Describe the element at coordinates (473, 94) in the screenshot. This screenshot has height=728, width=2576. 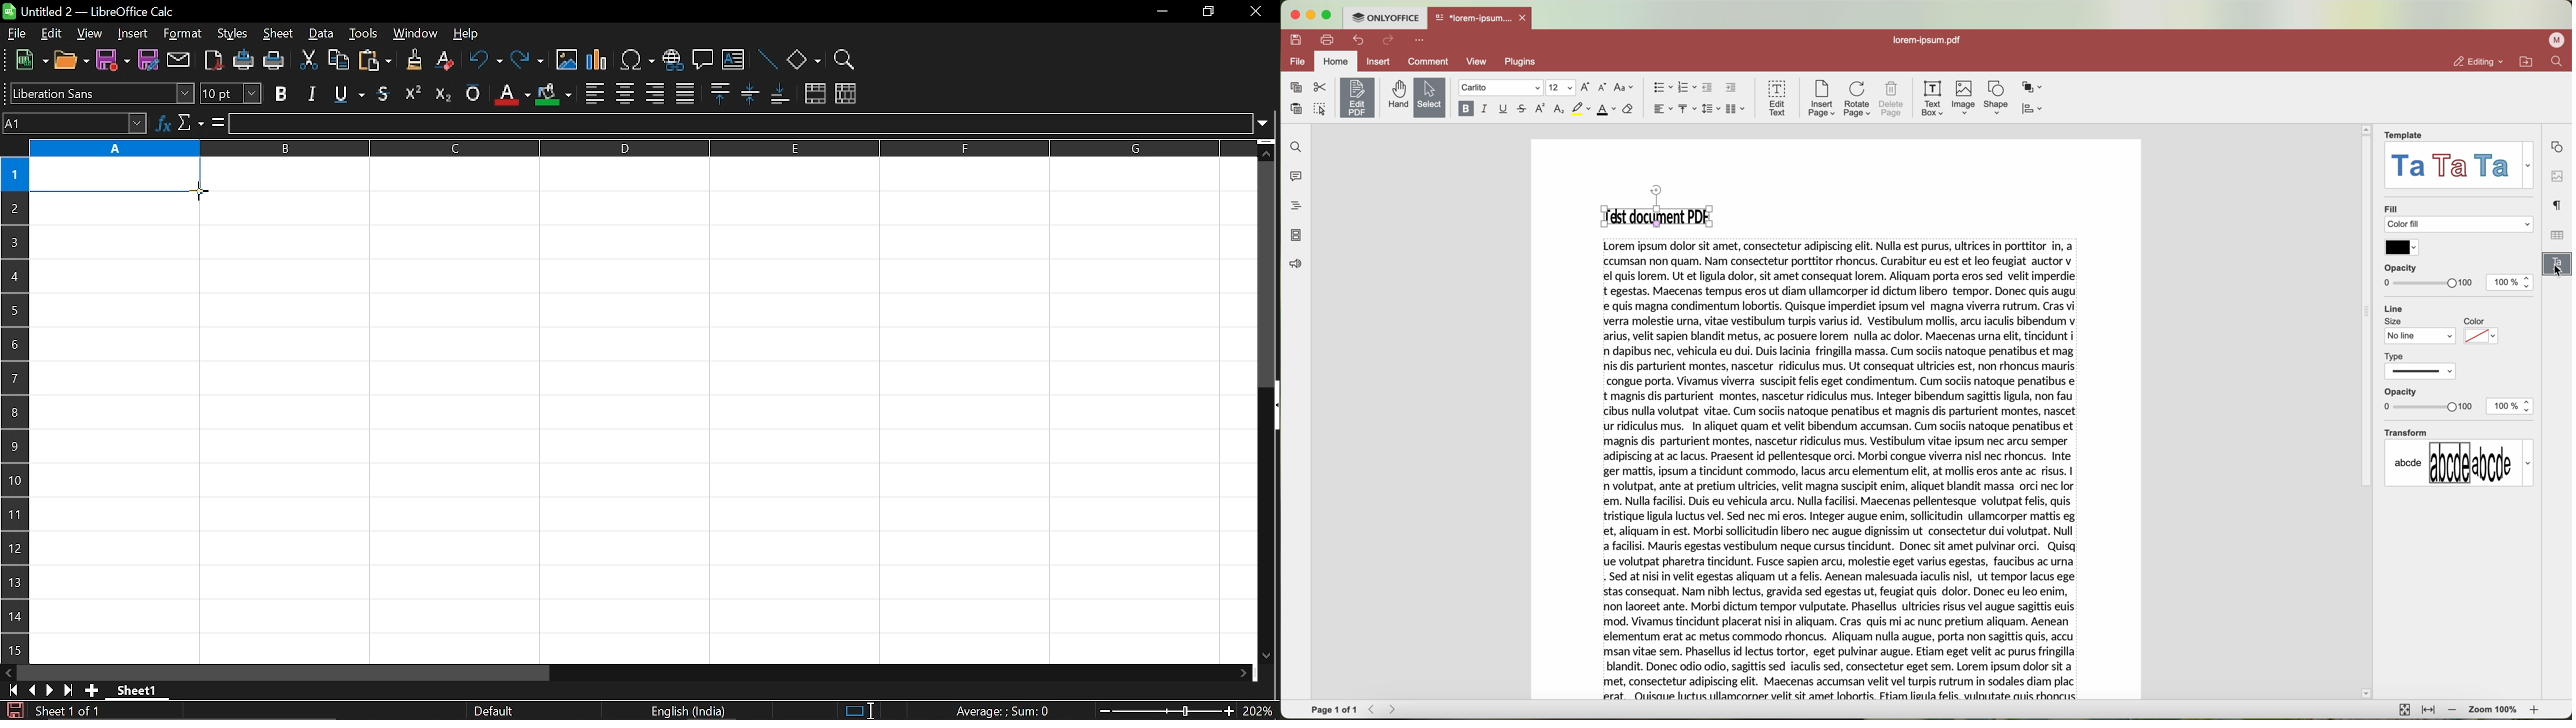
I see `overline` at that location.